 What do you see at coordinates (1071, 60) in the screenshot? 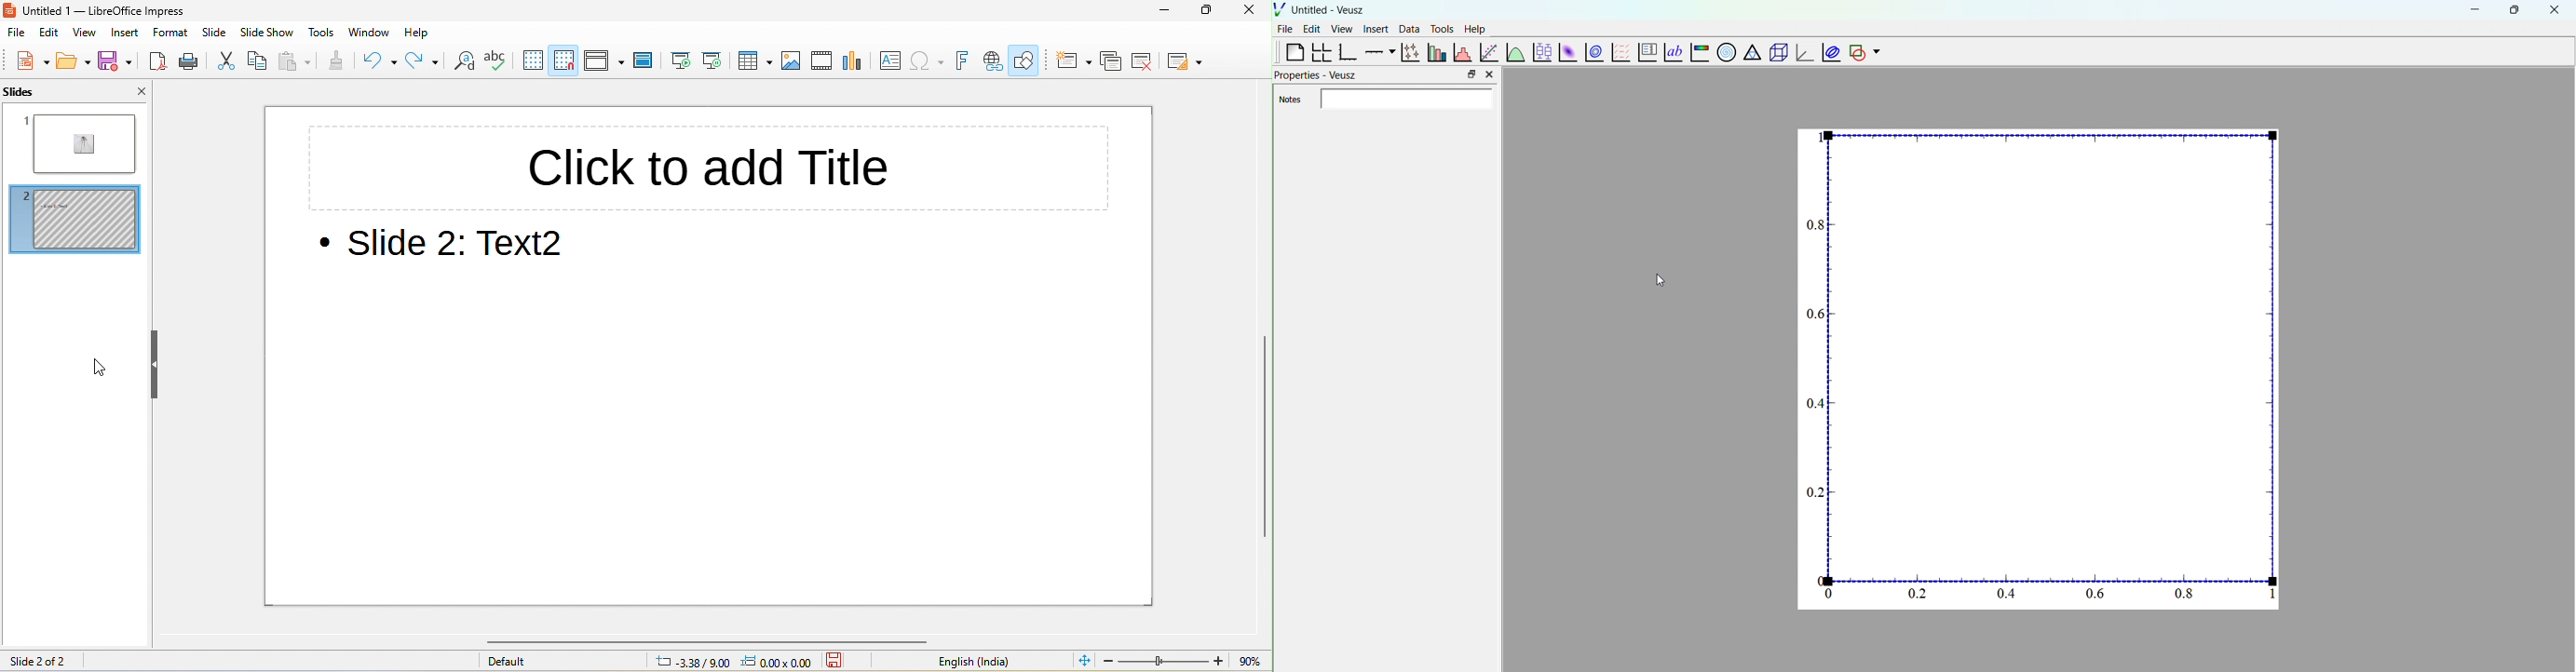
I see `new slide` at bounding box center [1071, 60].